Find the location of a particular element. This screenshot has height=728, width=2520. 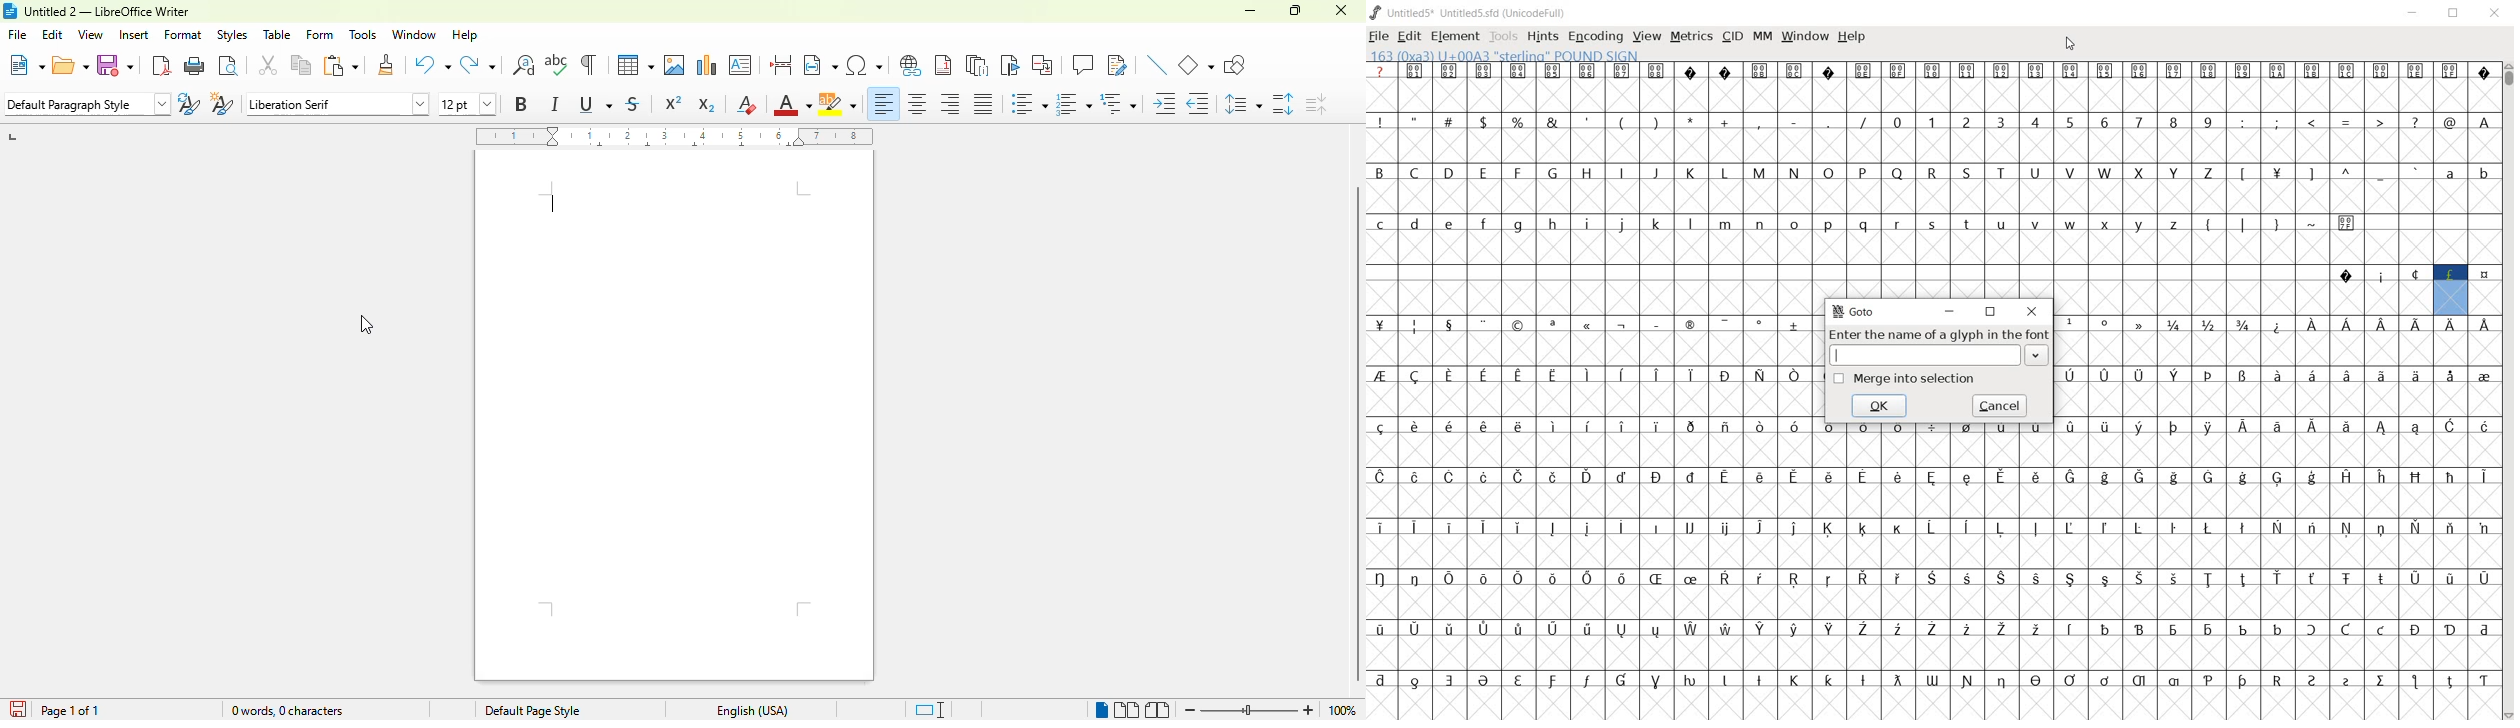

glyph characters is located at coordinates (1589, 392).